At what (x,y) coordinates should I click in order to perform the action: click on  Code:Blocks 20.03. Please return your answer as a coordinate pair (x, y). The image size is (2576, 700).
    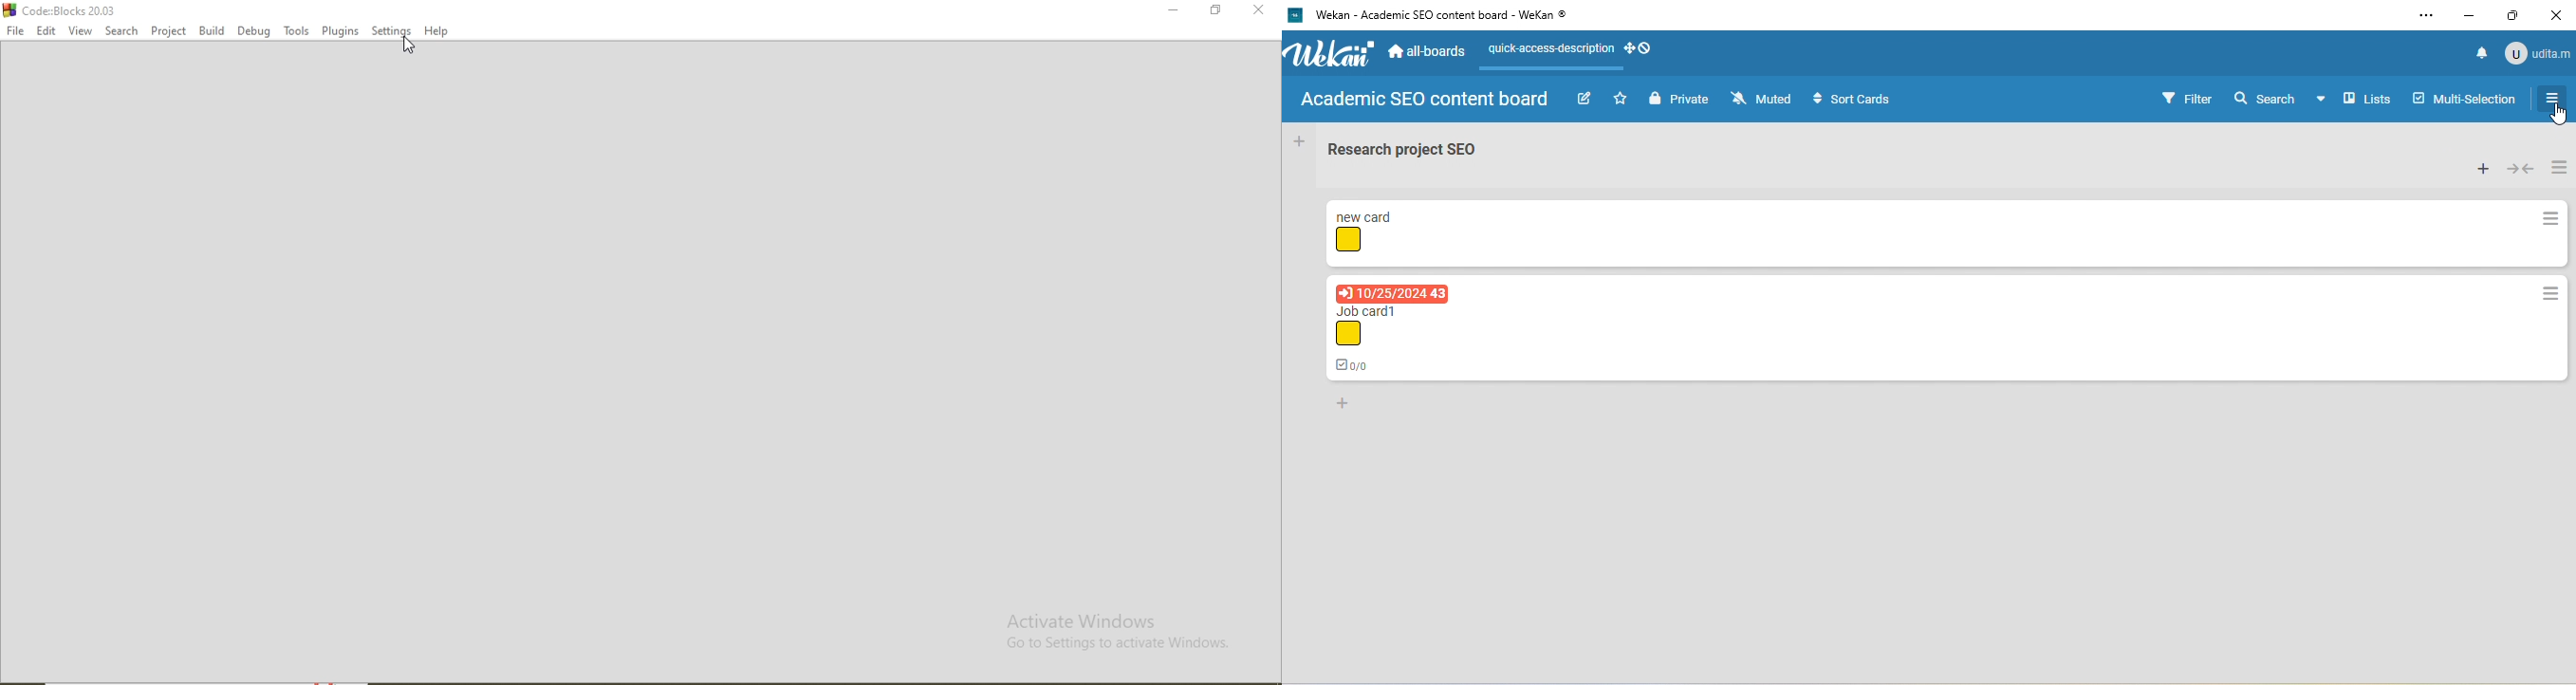
    Looking at the image, I should click on (68, 8).